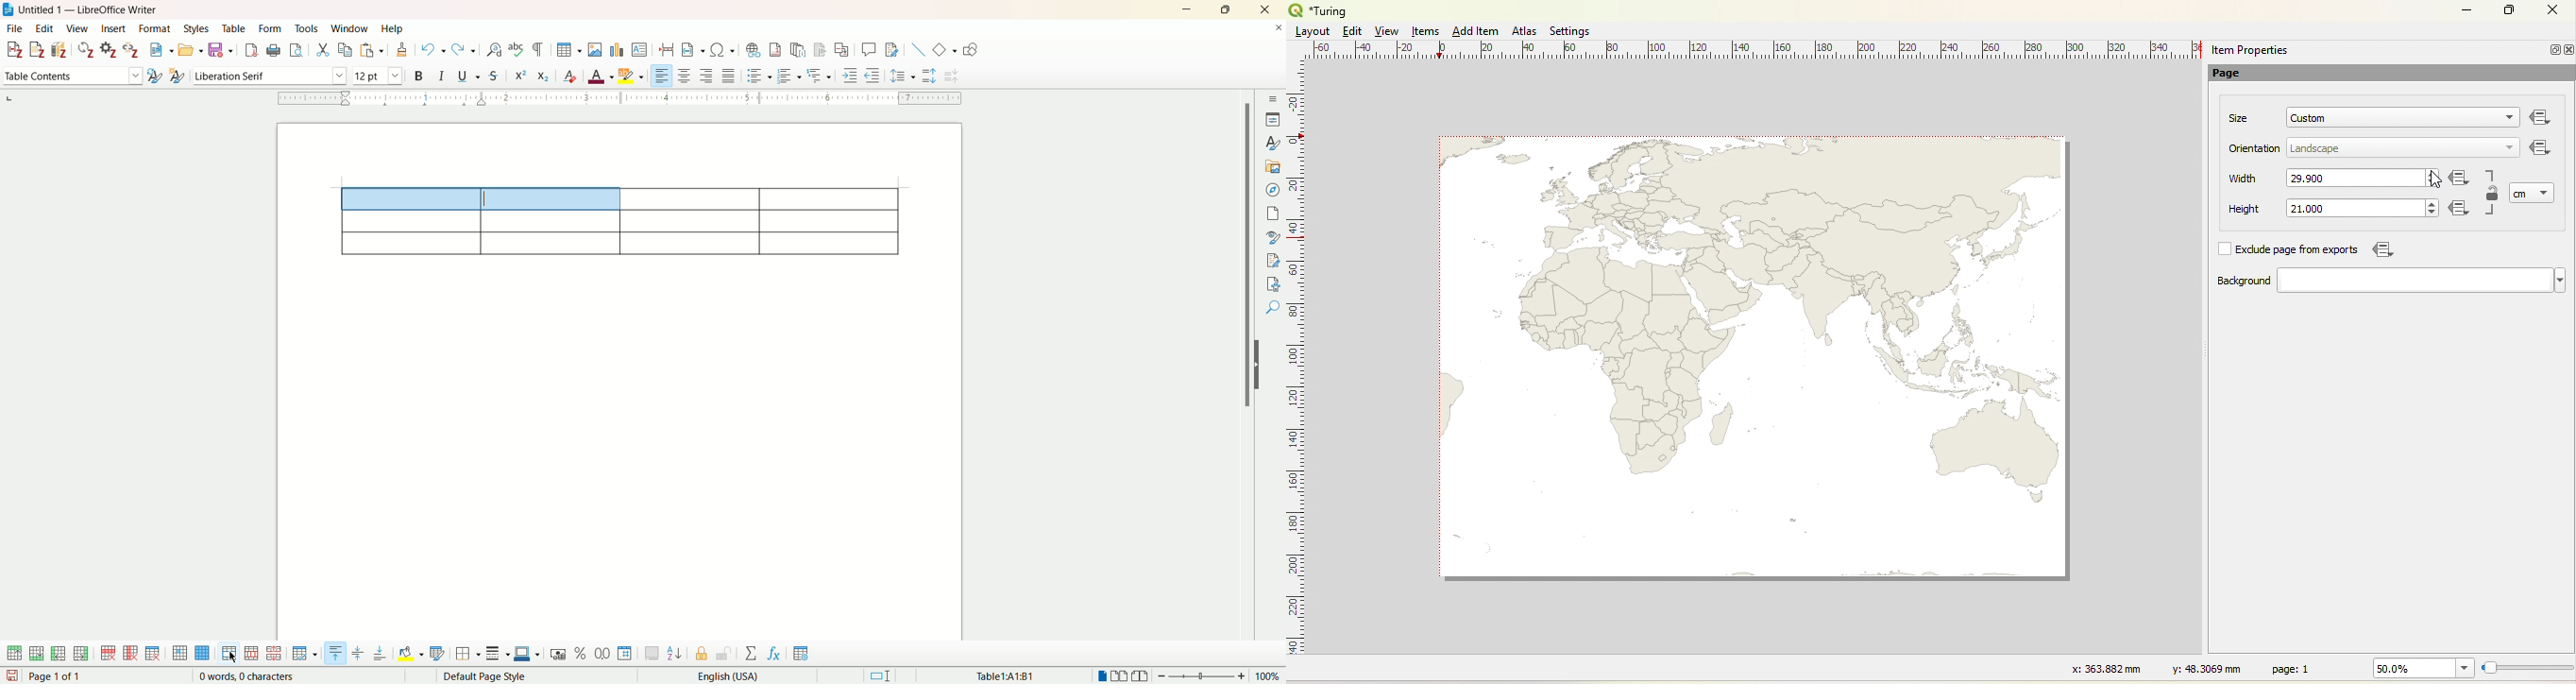 This screenshot has height=700, width=2576. What do you see at coordinates (1754, 356) in the screenshot?
I see `Map` at bounding box center [1754, 356].